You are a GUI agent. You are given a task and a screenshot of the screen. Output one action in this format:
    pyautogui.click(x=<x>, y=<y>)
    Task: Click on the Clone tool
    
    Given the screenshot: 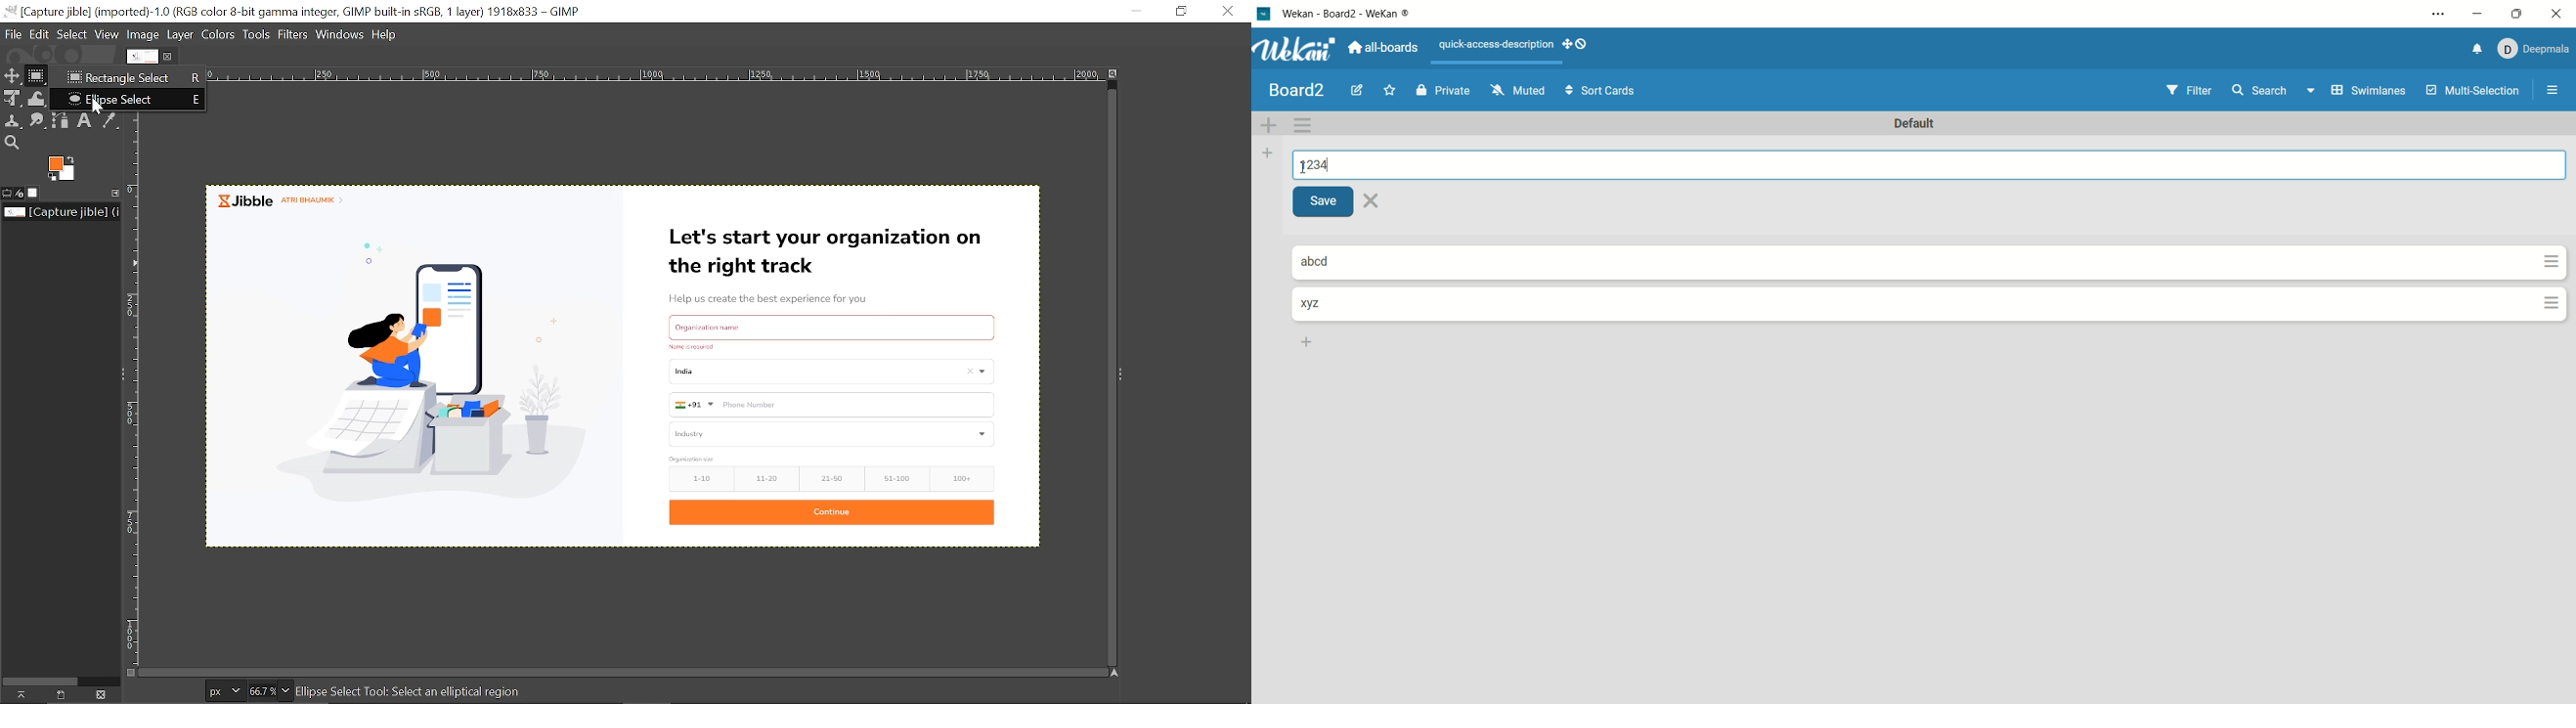 What is the action you would take?
    pyautogui.click(x=16, y=120)
    